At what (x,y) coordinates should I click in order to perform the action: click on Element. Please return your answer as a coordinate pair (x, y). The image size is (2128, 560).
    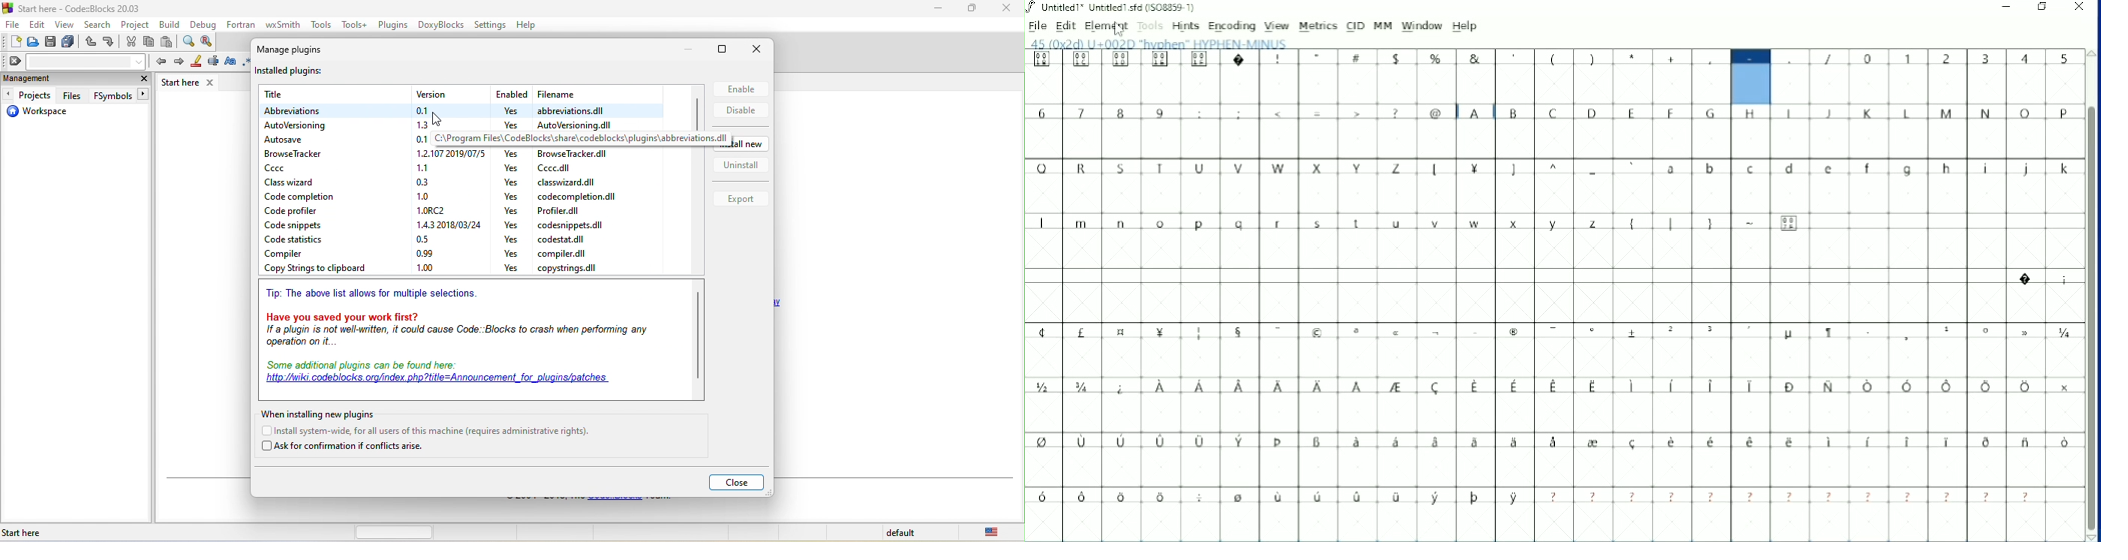
    Looking at the image, I should click on (1106, 26).